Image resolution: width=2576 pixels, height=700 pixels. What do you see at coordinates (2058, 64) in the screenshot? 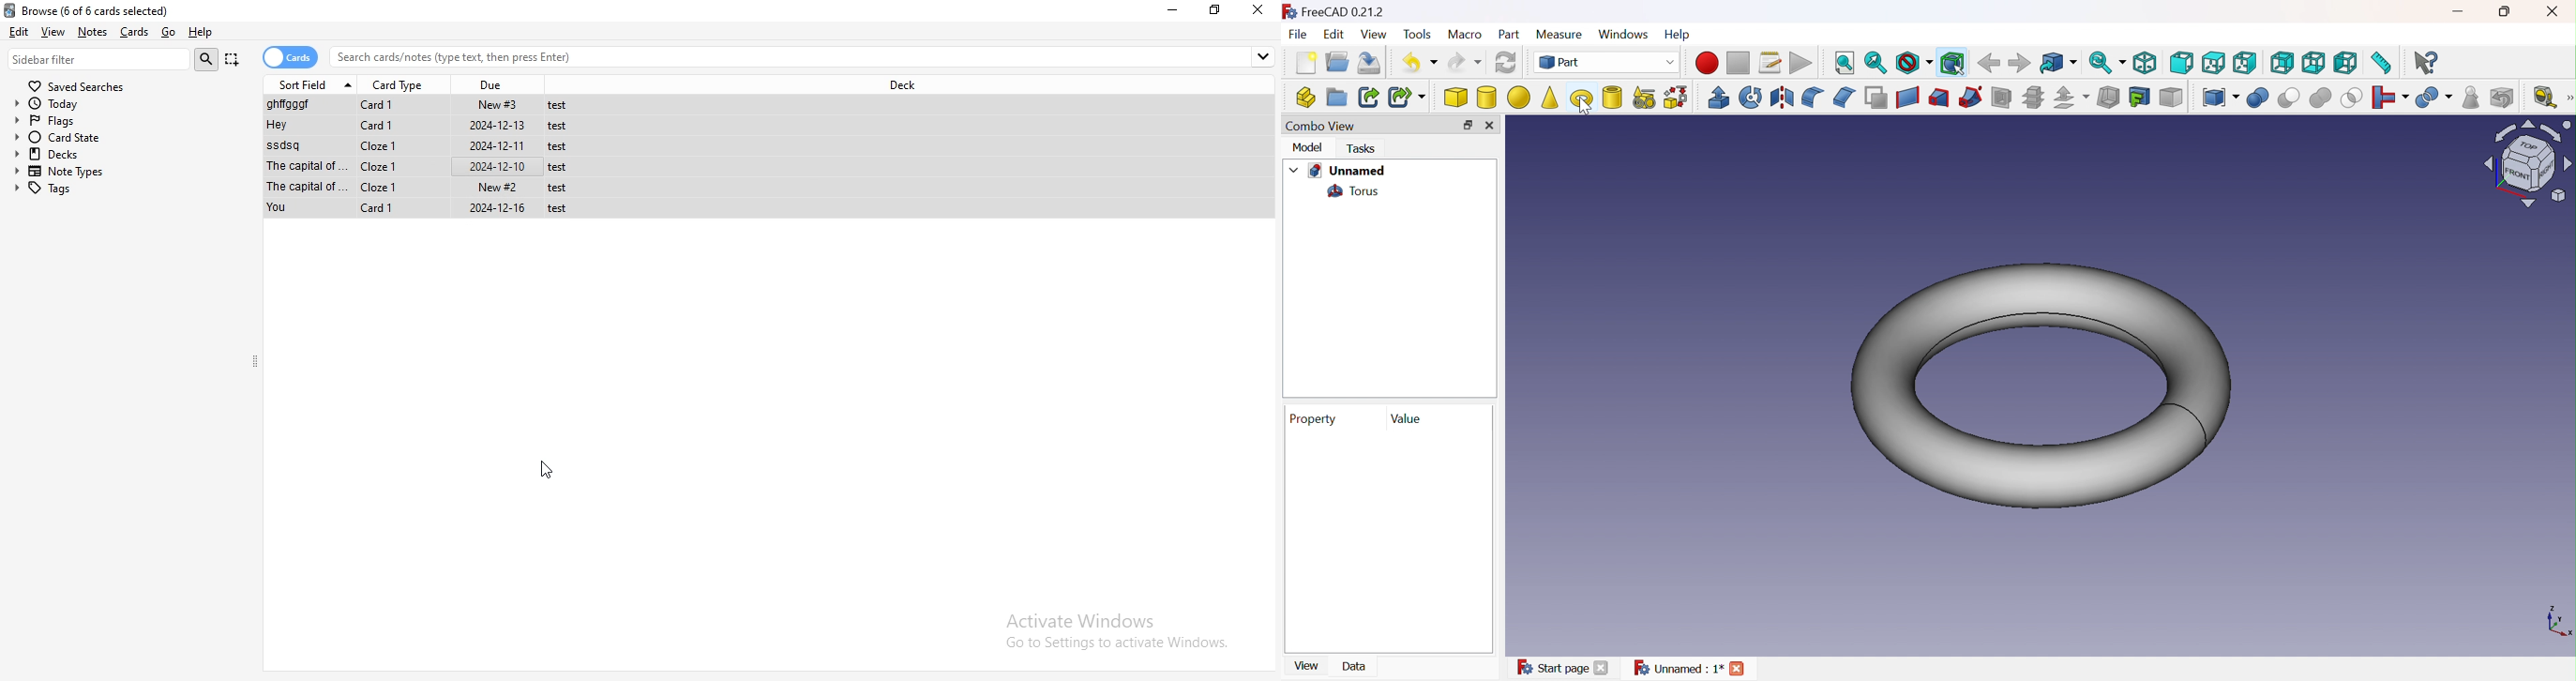
I see `Got linked object` at bounding box center [2058, 64].